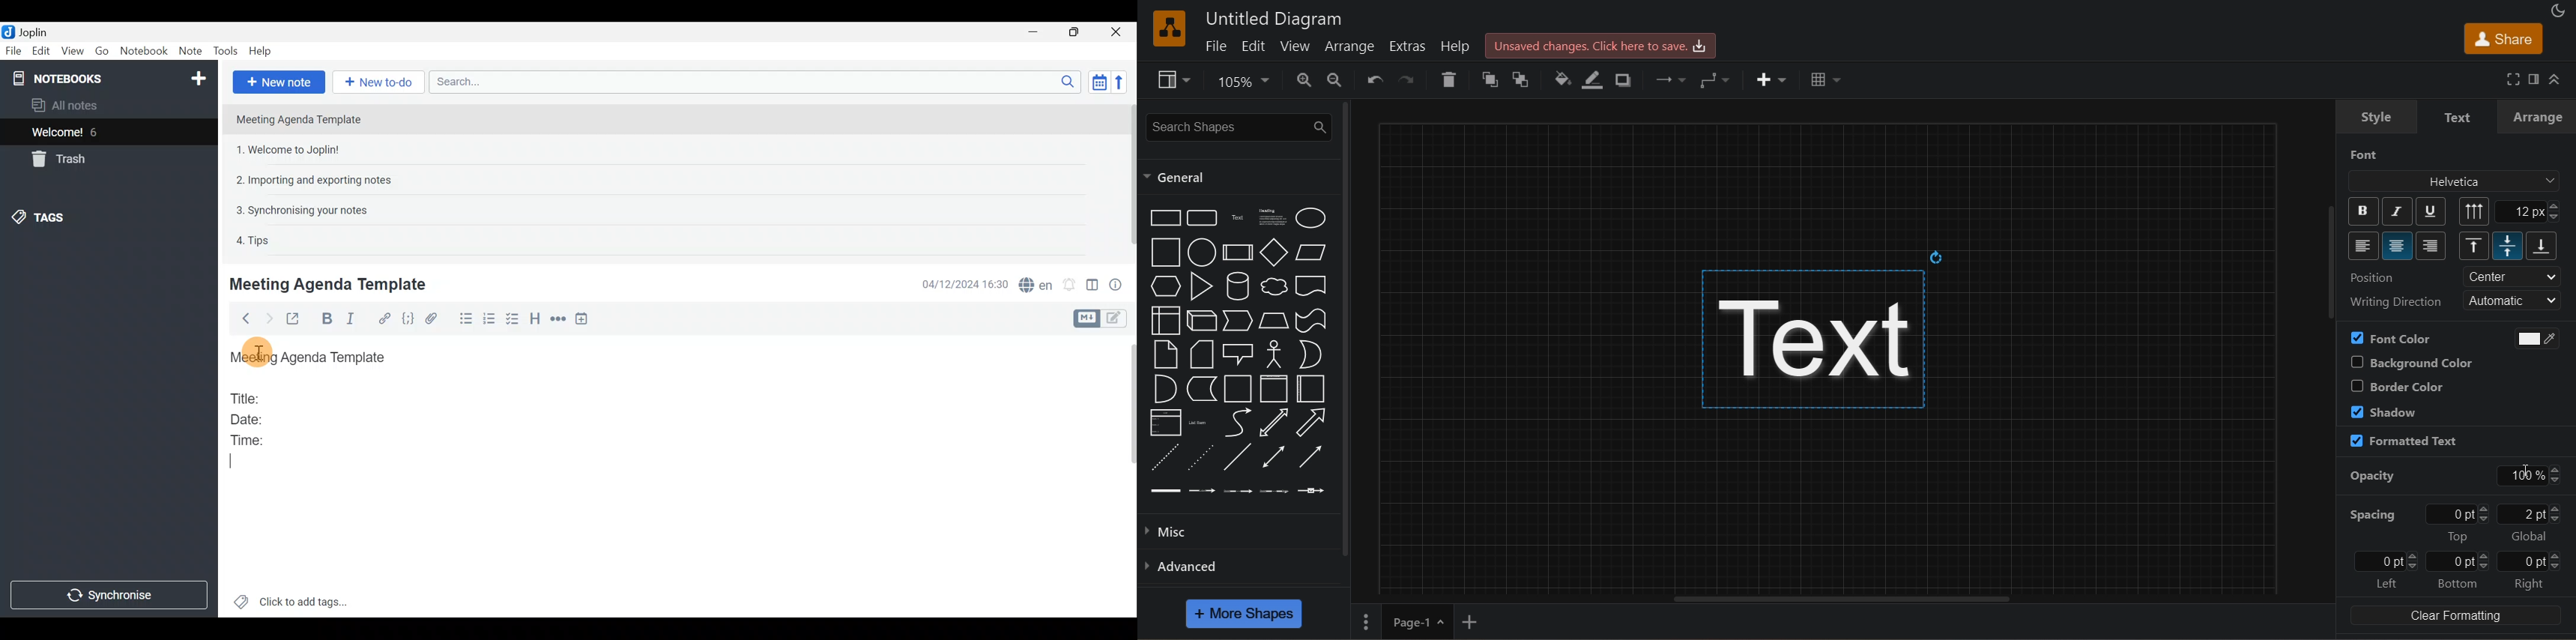 This screenshot has height=644, width=2576. Describe the element at coordinates (2542, 246) in the screenshot. I see `bottom` at that location.